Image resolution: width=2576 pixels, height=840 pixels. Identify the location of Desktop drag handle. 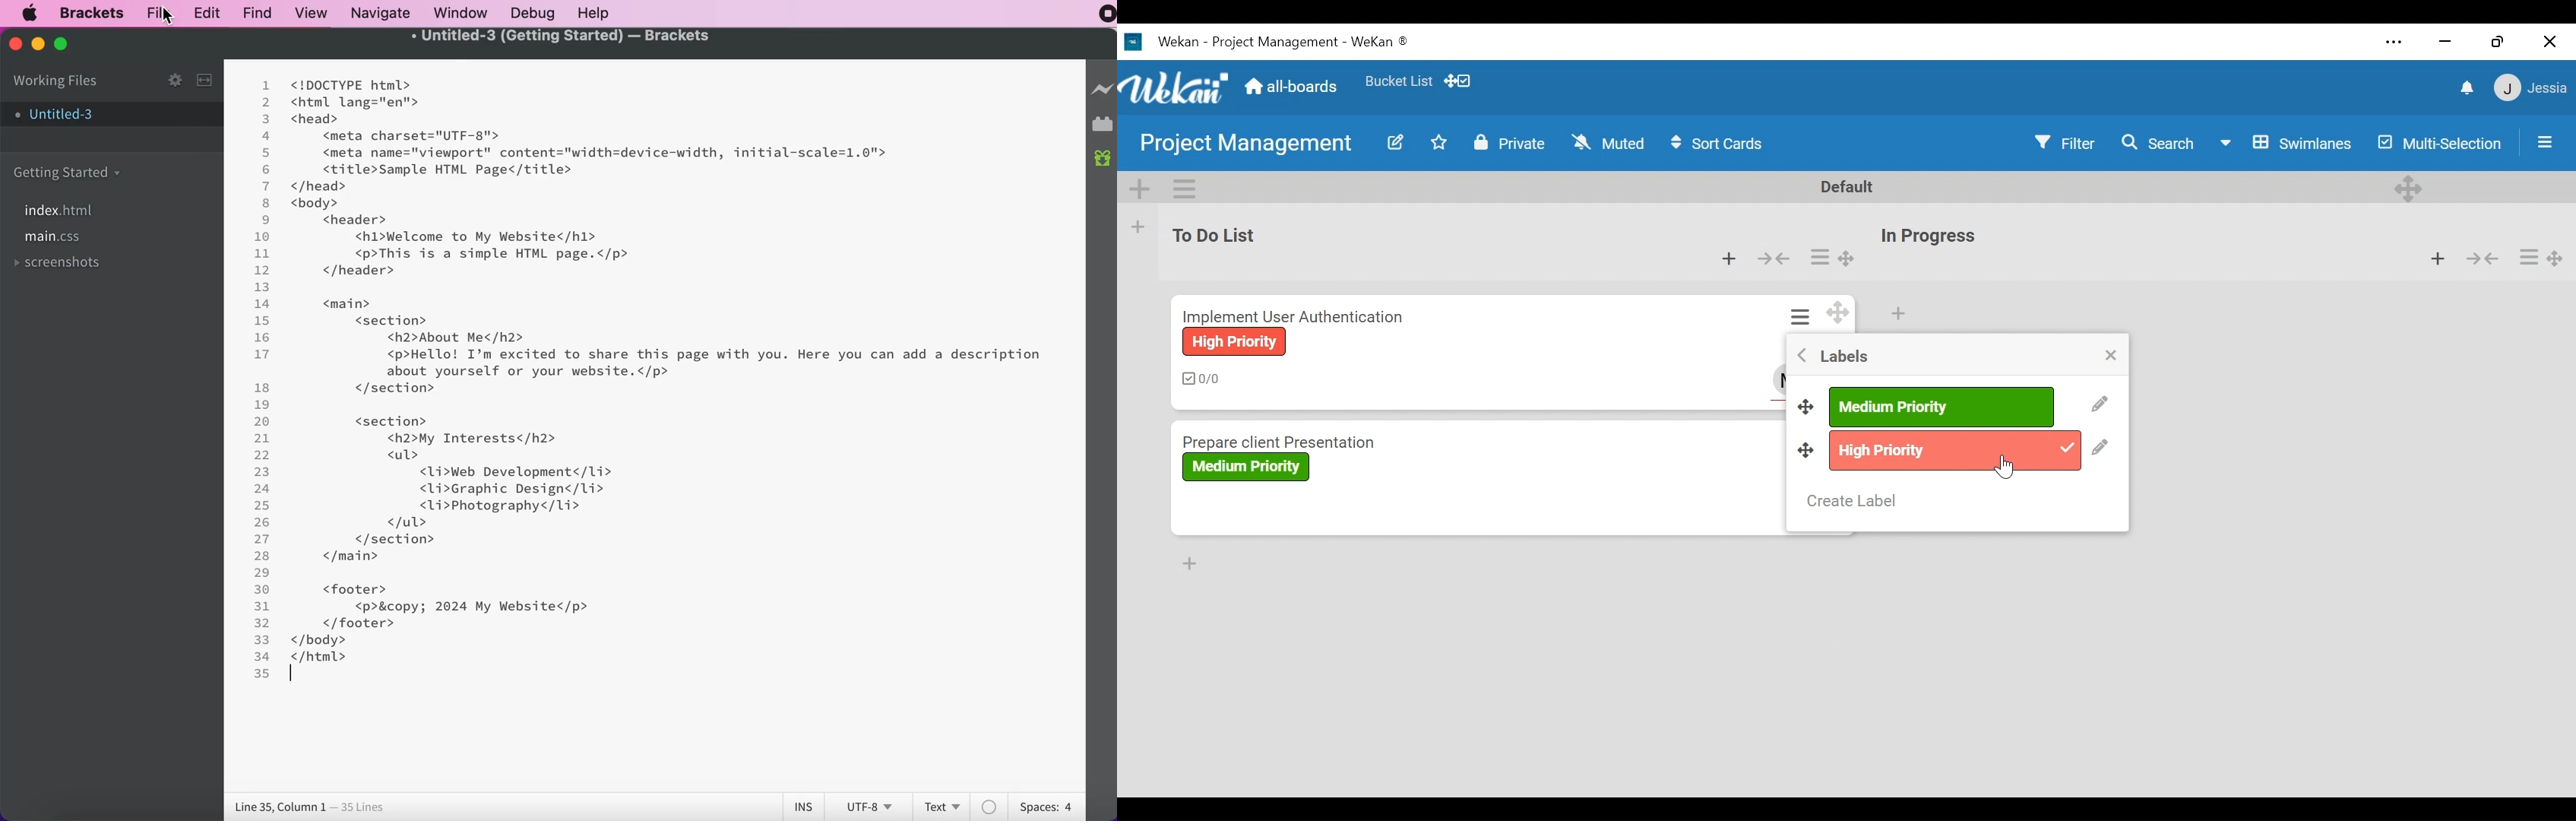
(2555, 258).